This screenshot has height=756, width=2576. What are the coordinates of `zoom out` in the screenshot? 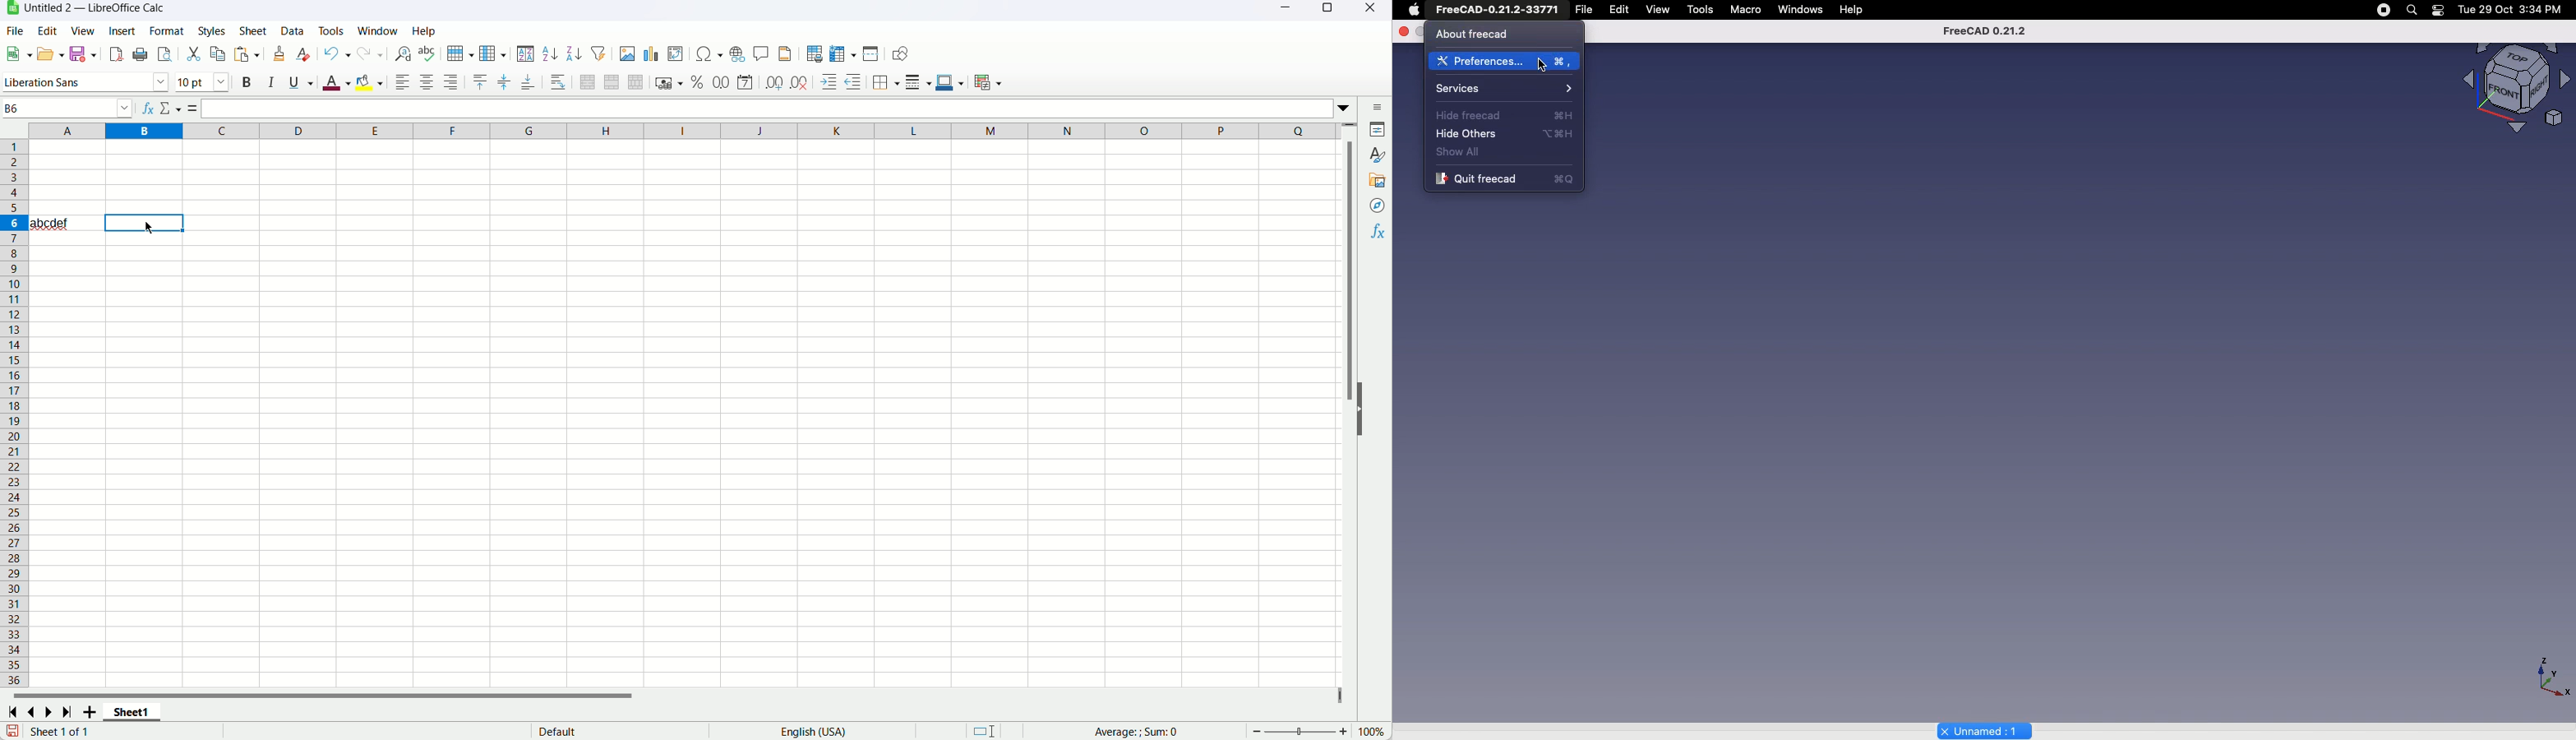 It's located at (1258, 731).